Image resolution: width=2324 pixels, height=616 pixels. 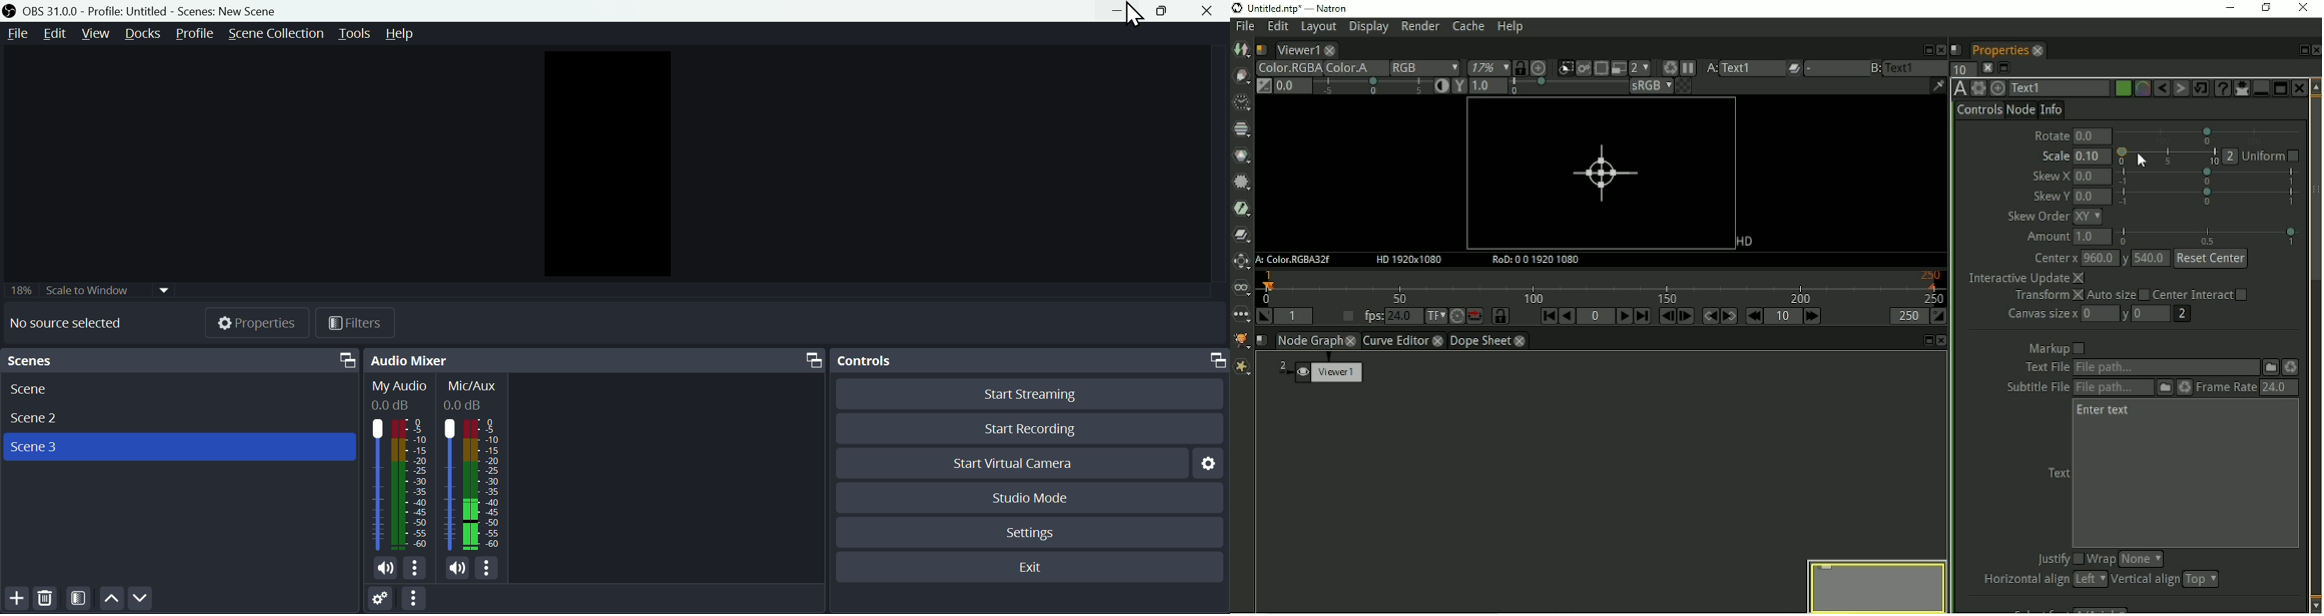 What do you see at coordinates (72, 323) in the screenshot?
I see `No source selected` at bounding box center [72, 323].